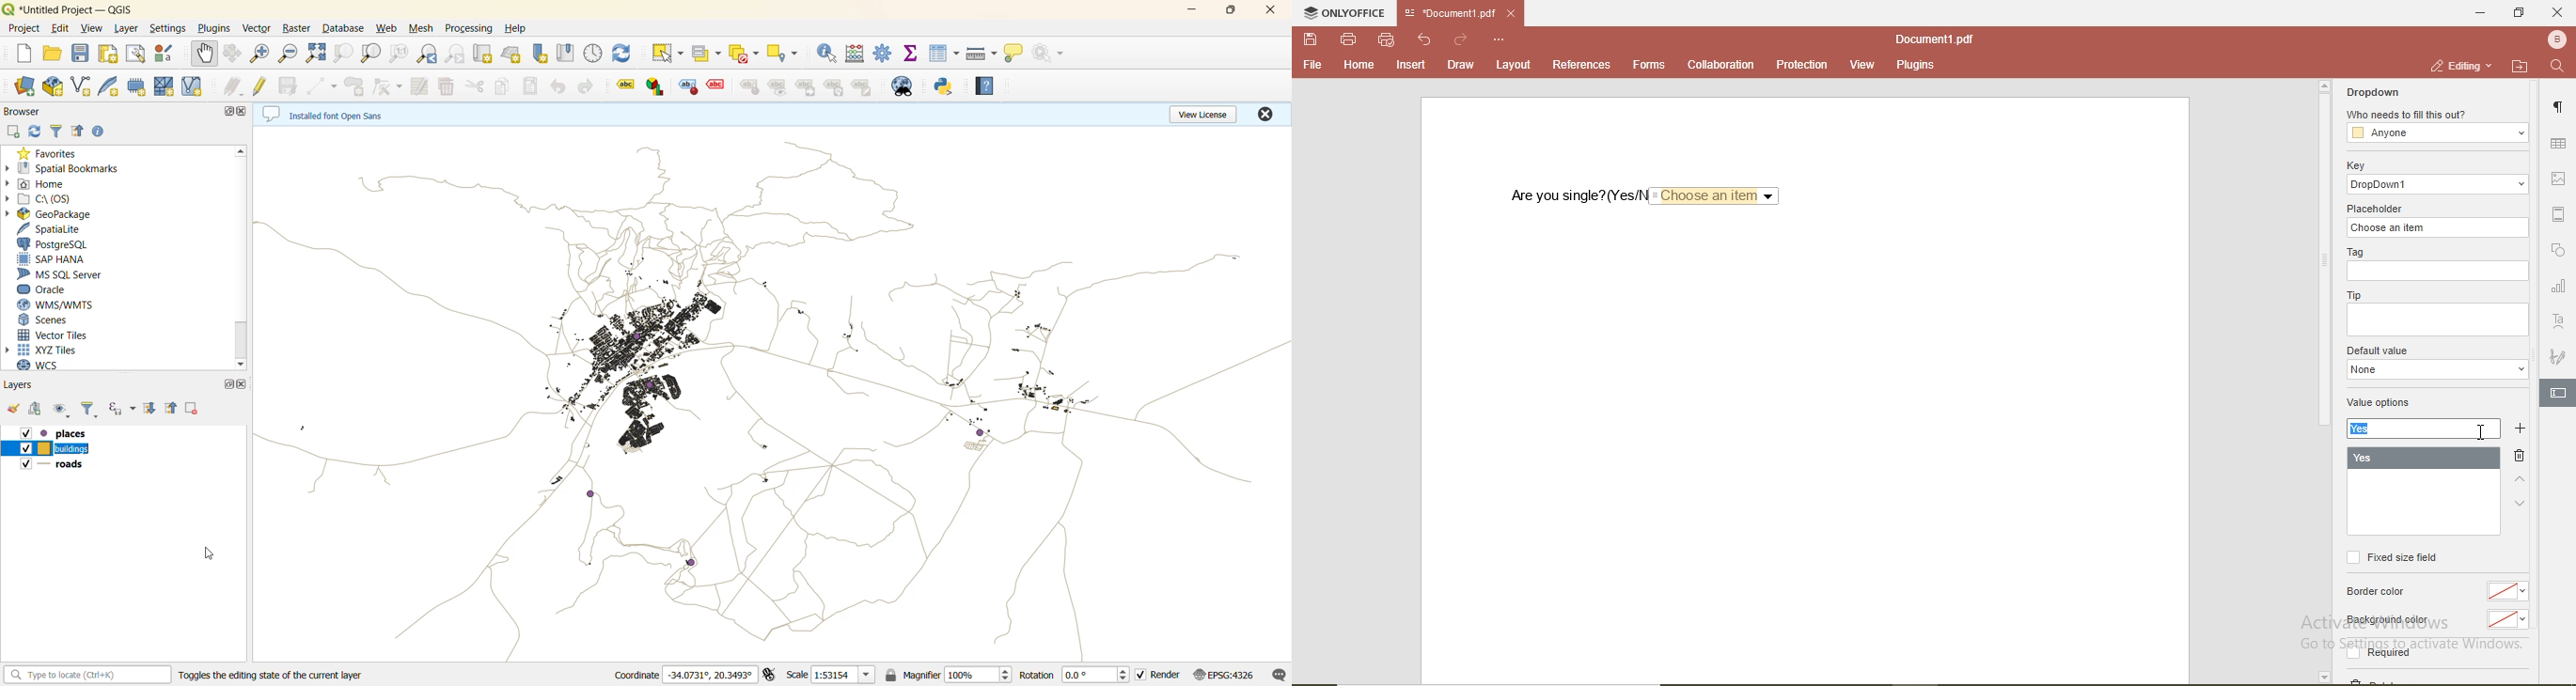  Describe the element at coordinates (344, 55) in the screenshot. I see `zoom selection` at that location.